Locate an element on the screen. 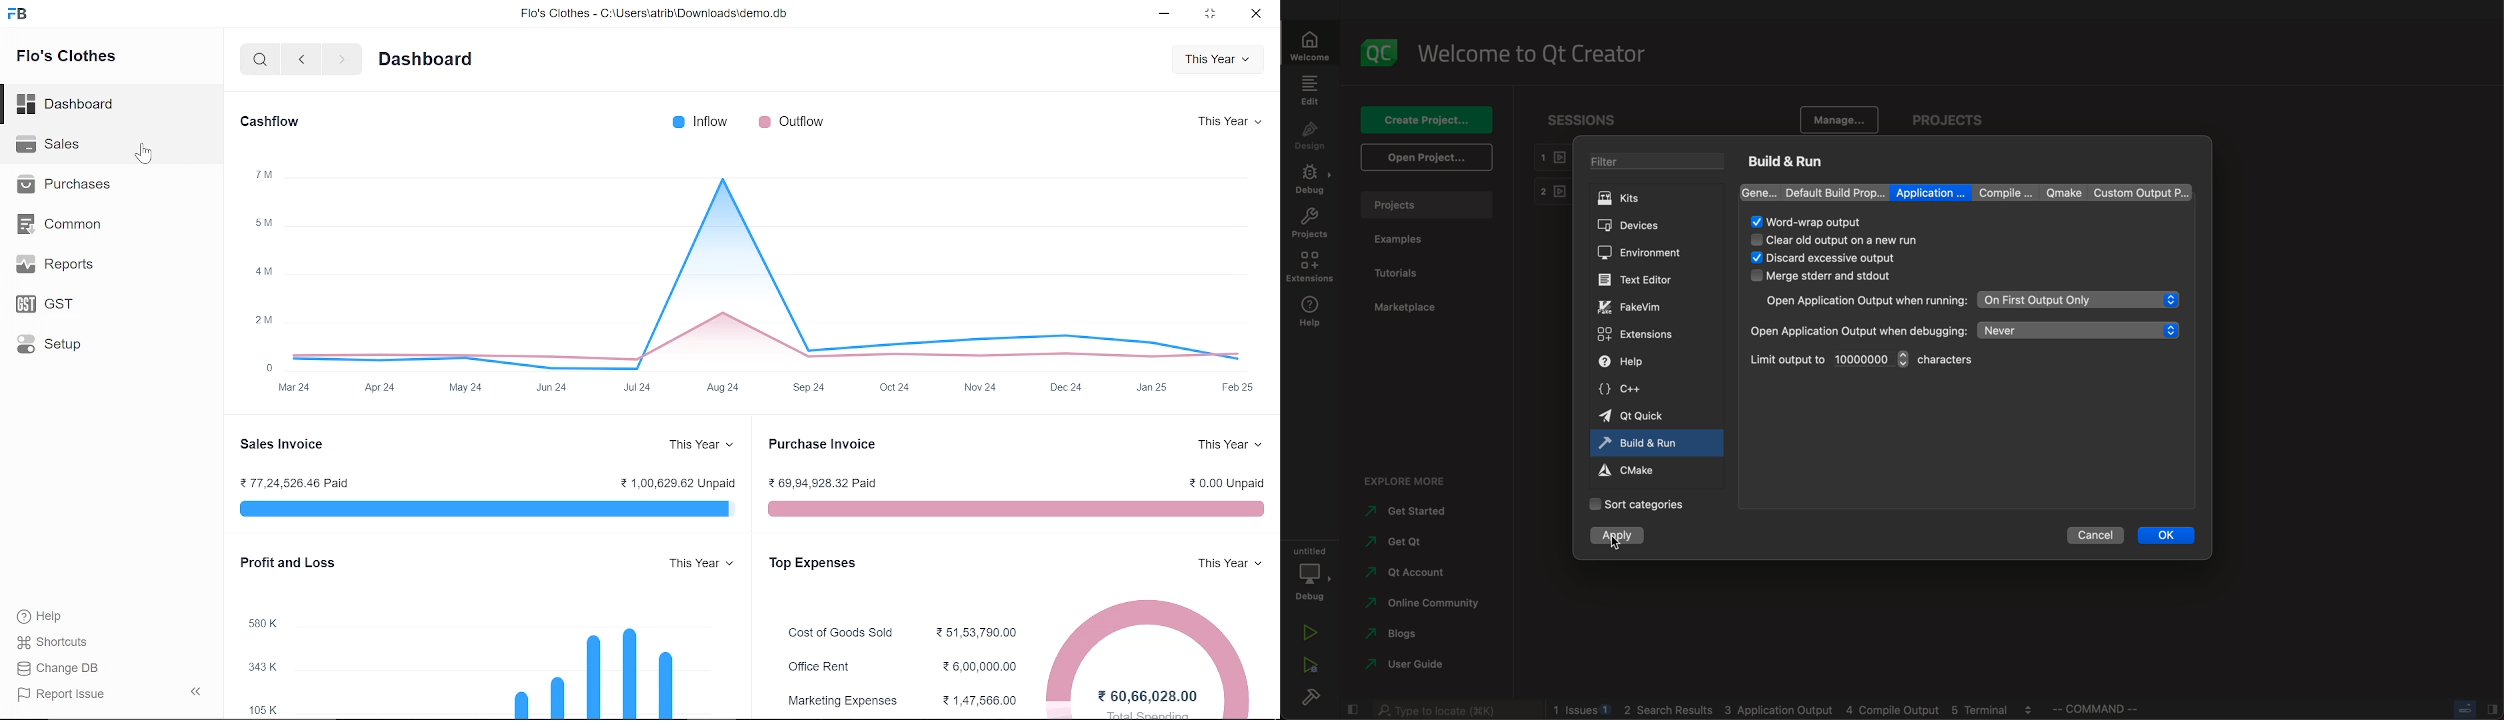 The image size is (2520, 728). editor is located at coordinates (1645, 279).